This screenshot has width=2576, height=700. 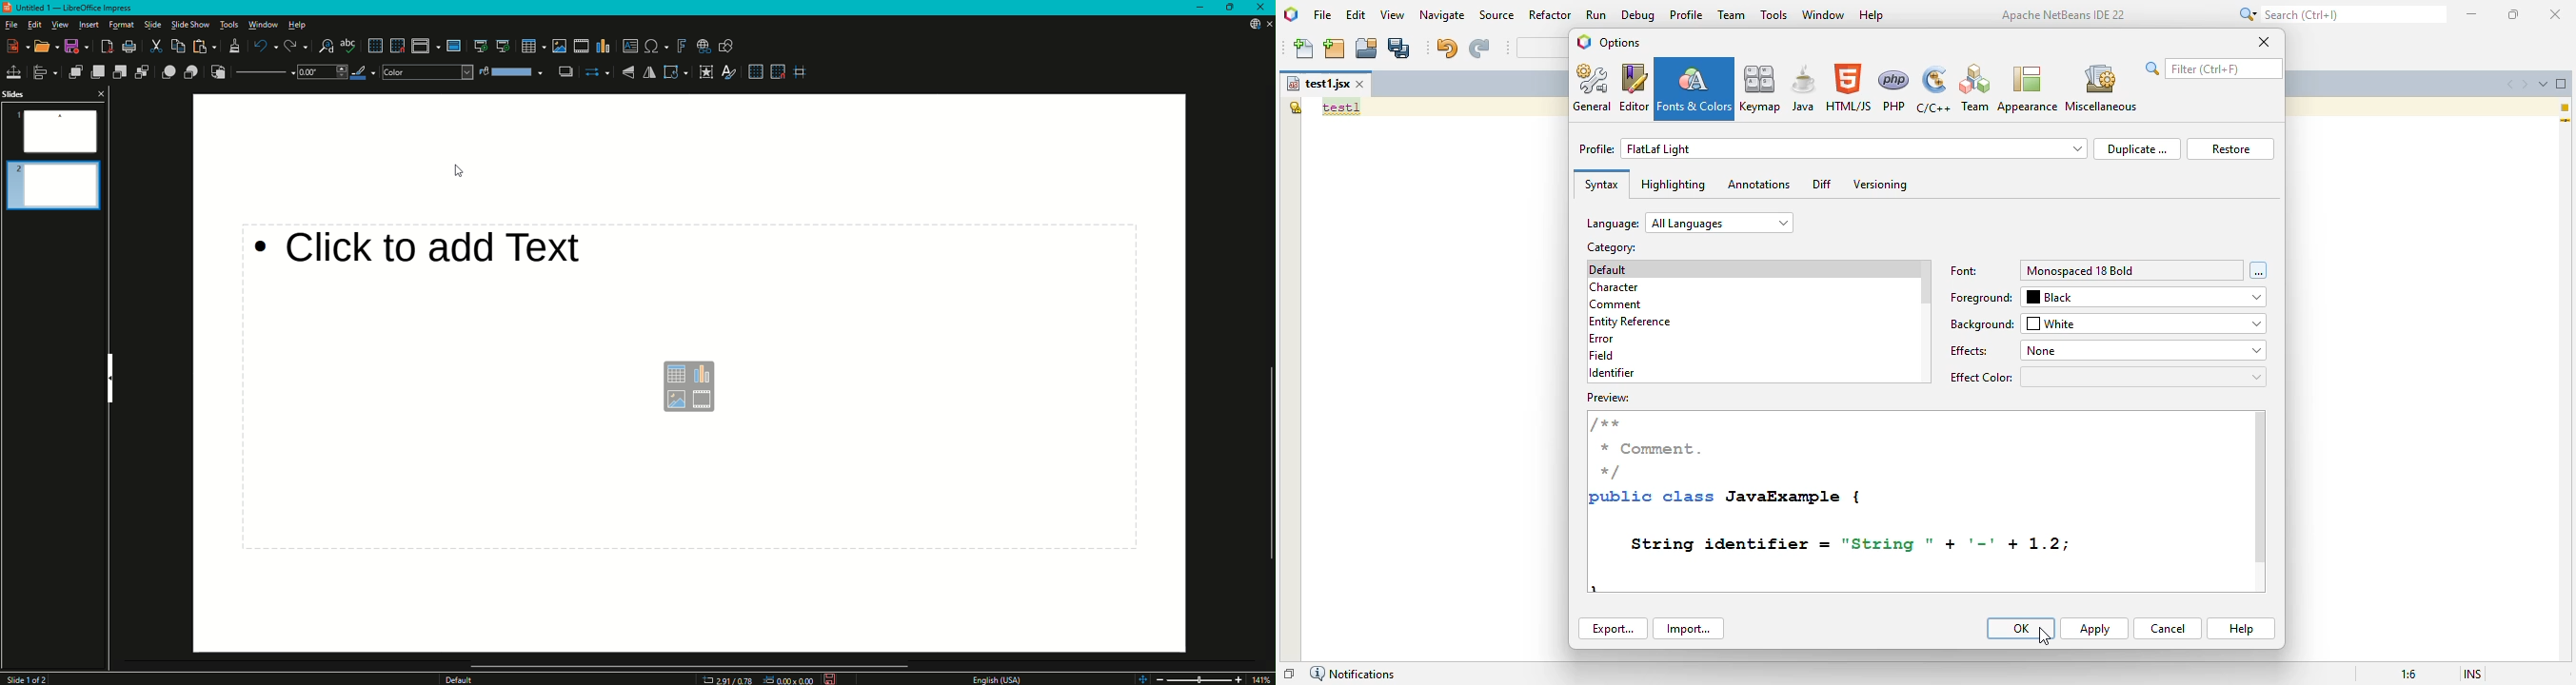 What do you see at coordinates (166, 72) in the screenshot?
I see `In Front of Object` at bounding box center [166, 72].